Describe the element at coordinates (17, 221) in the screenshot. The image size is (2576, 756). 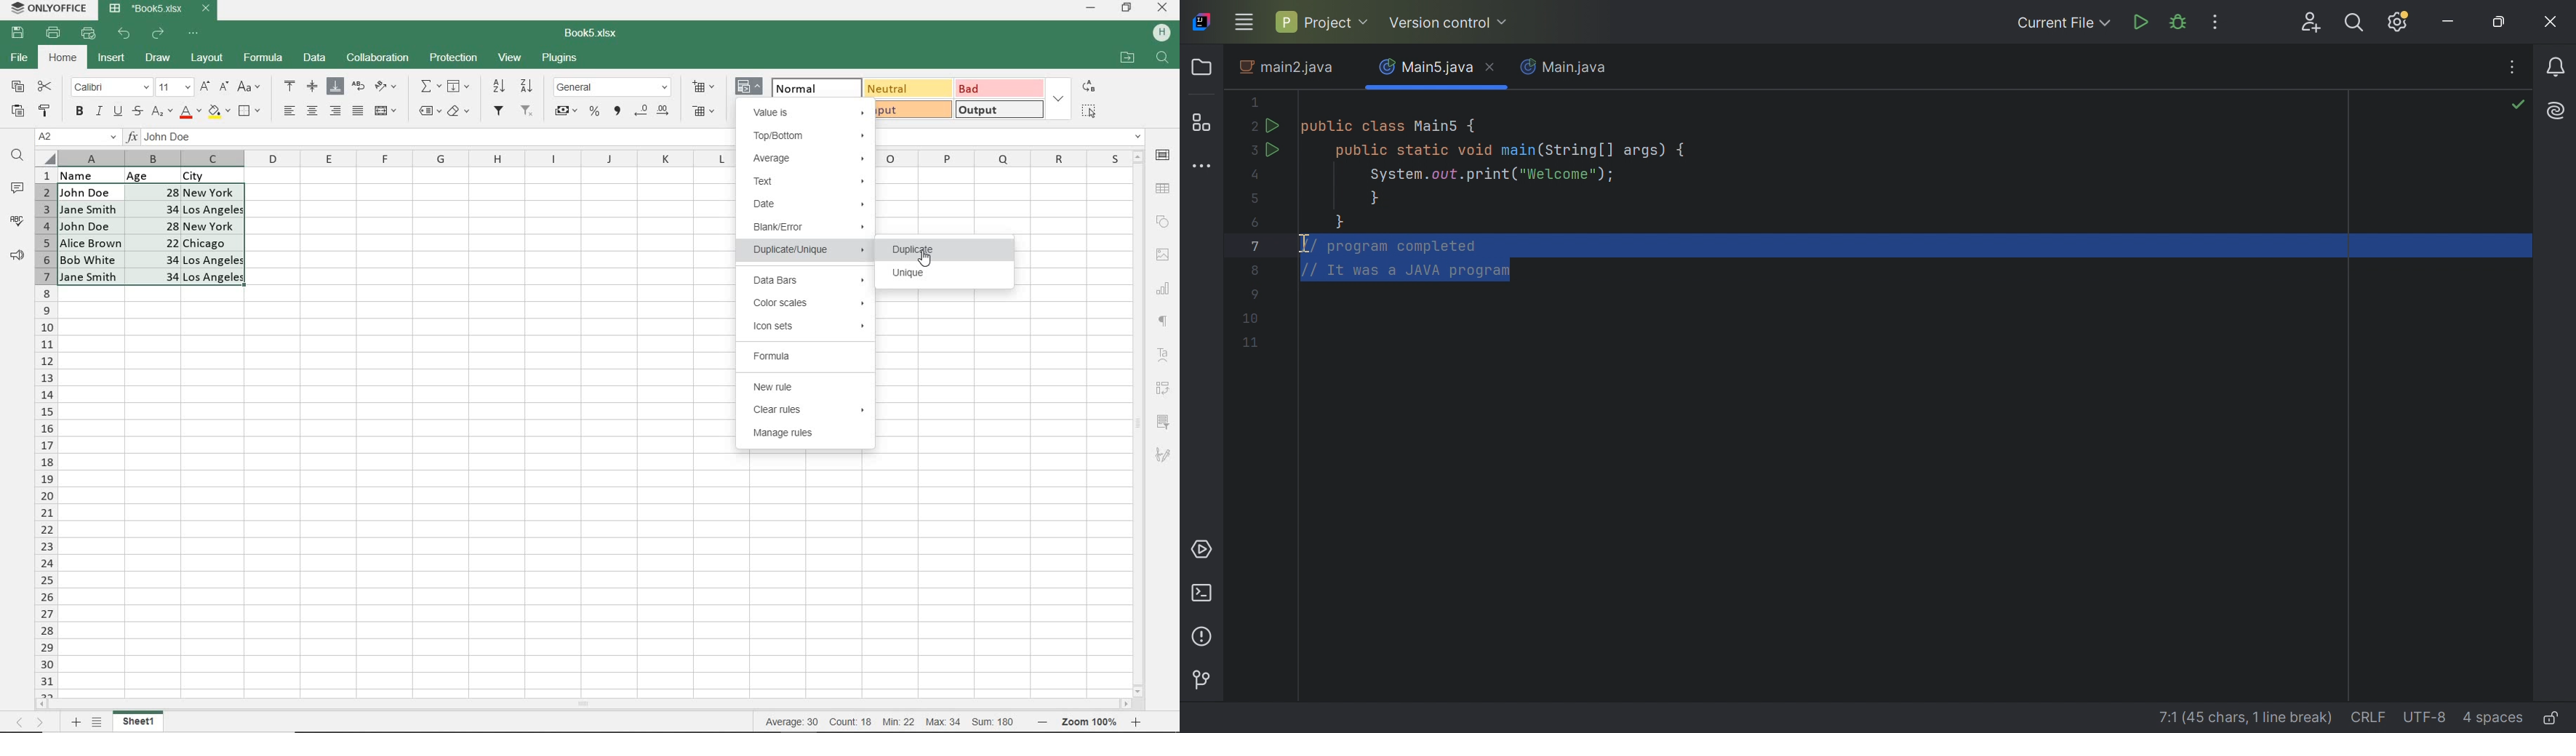
I see `SPELL CHECKING` at that location.